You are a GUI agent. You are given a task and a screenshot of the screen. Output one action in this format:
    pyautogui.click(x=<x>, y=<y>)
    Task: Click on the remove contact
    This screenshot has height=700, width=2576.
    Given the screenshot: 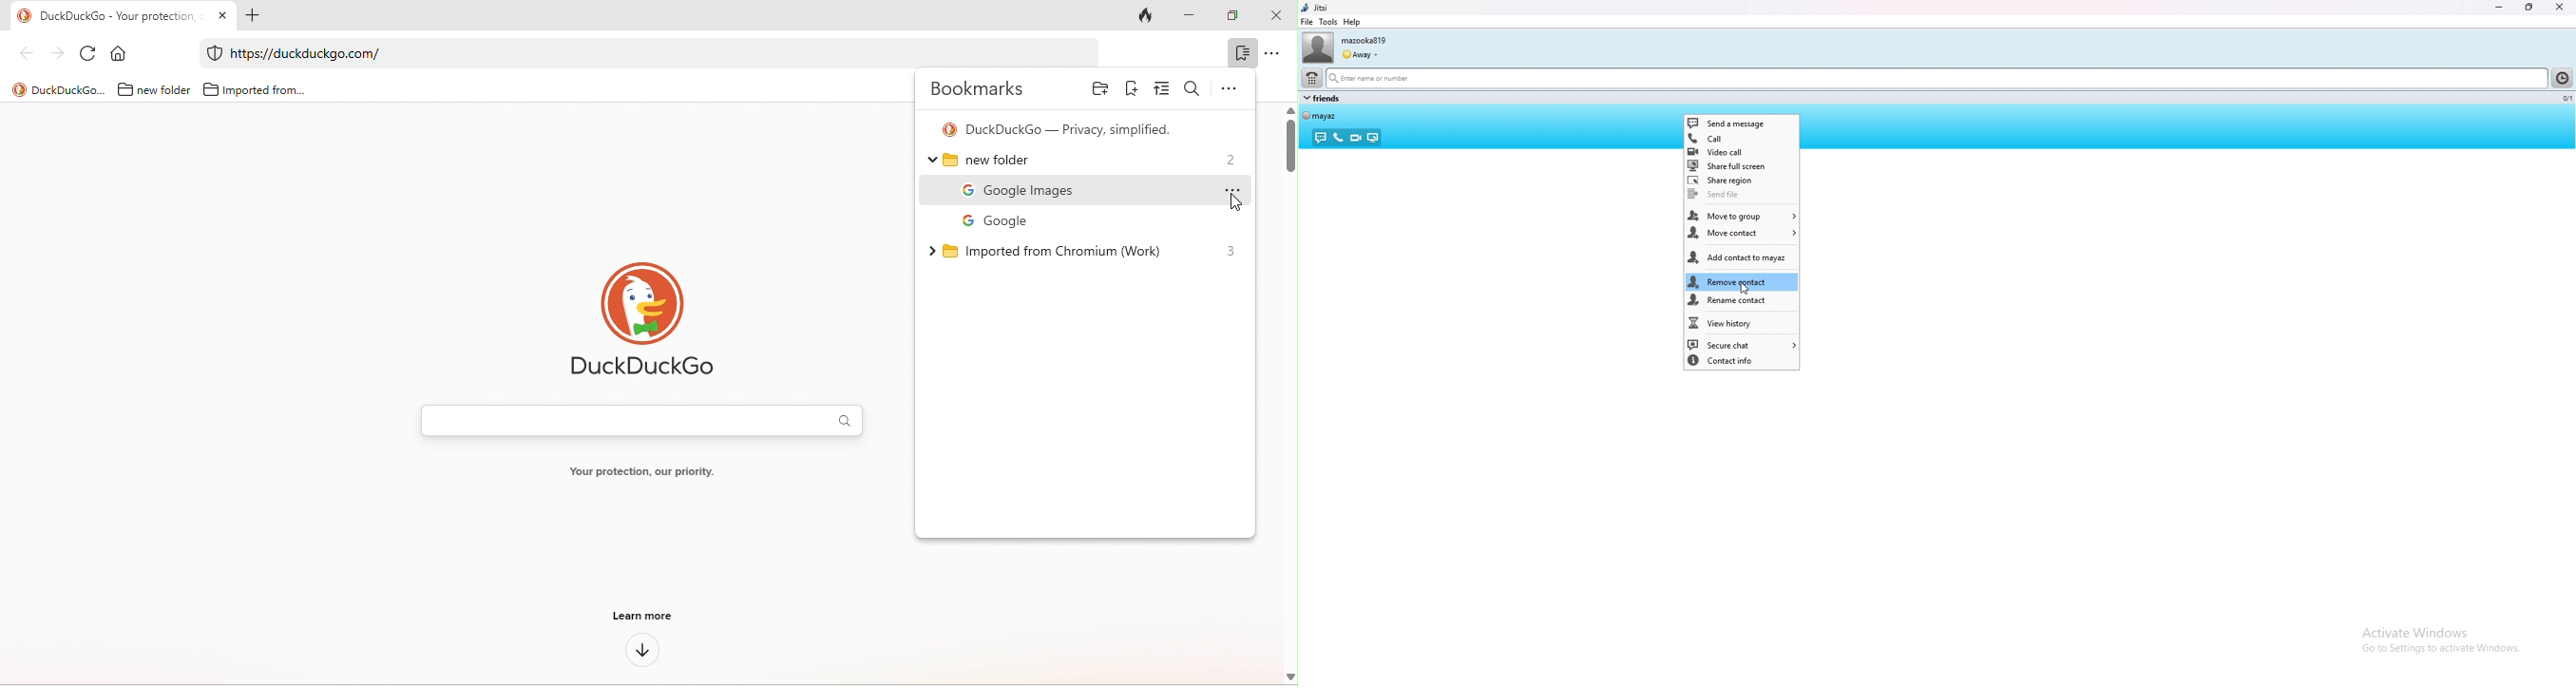 What is the action you would take?
    pyautogui.click(x=1742, y=282)
    